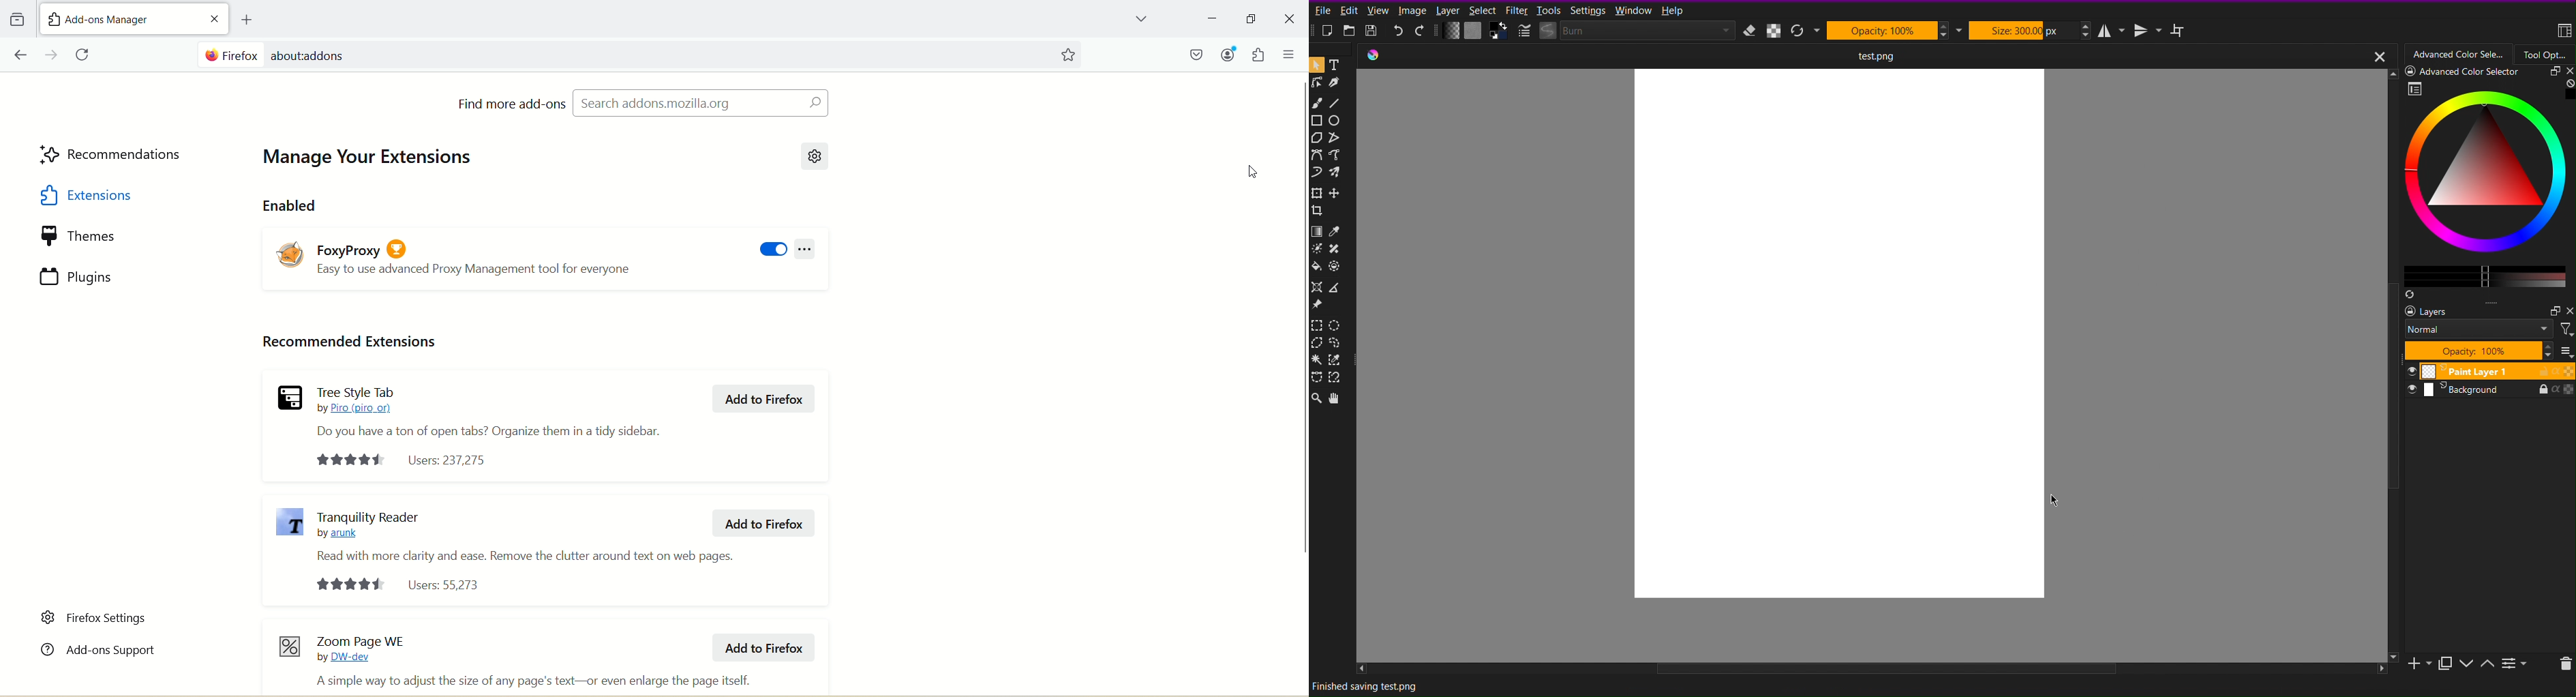  What do you see at coordinates (1329, 297) in the screenshot?
I see `Assistant Tools` at bounding box center [1329, 297].